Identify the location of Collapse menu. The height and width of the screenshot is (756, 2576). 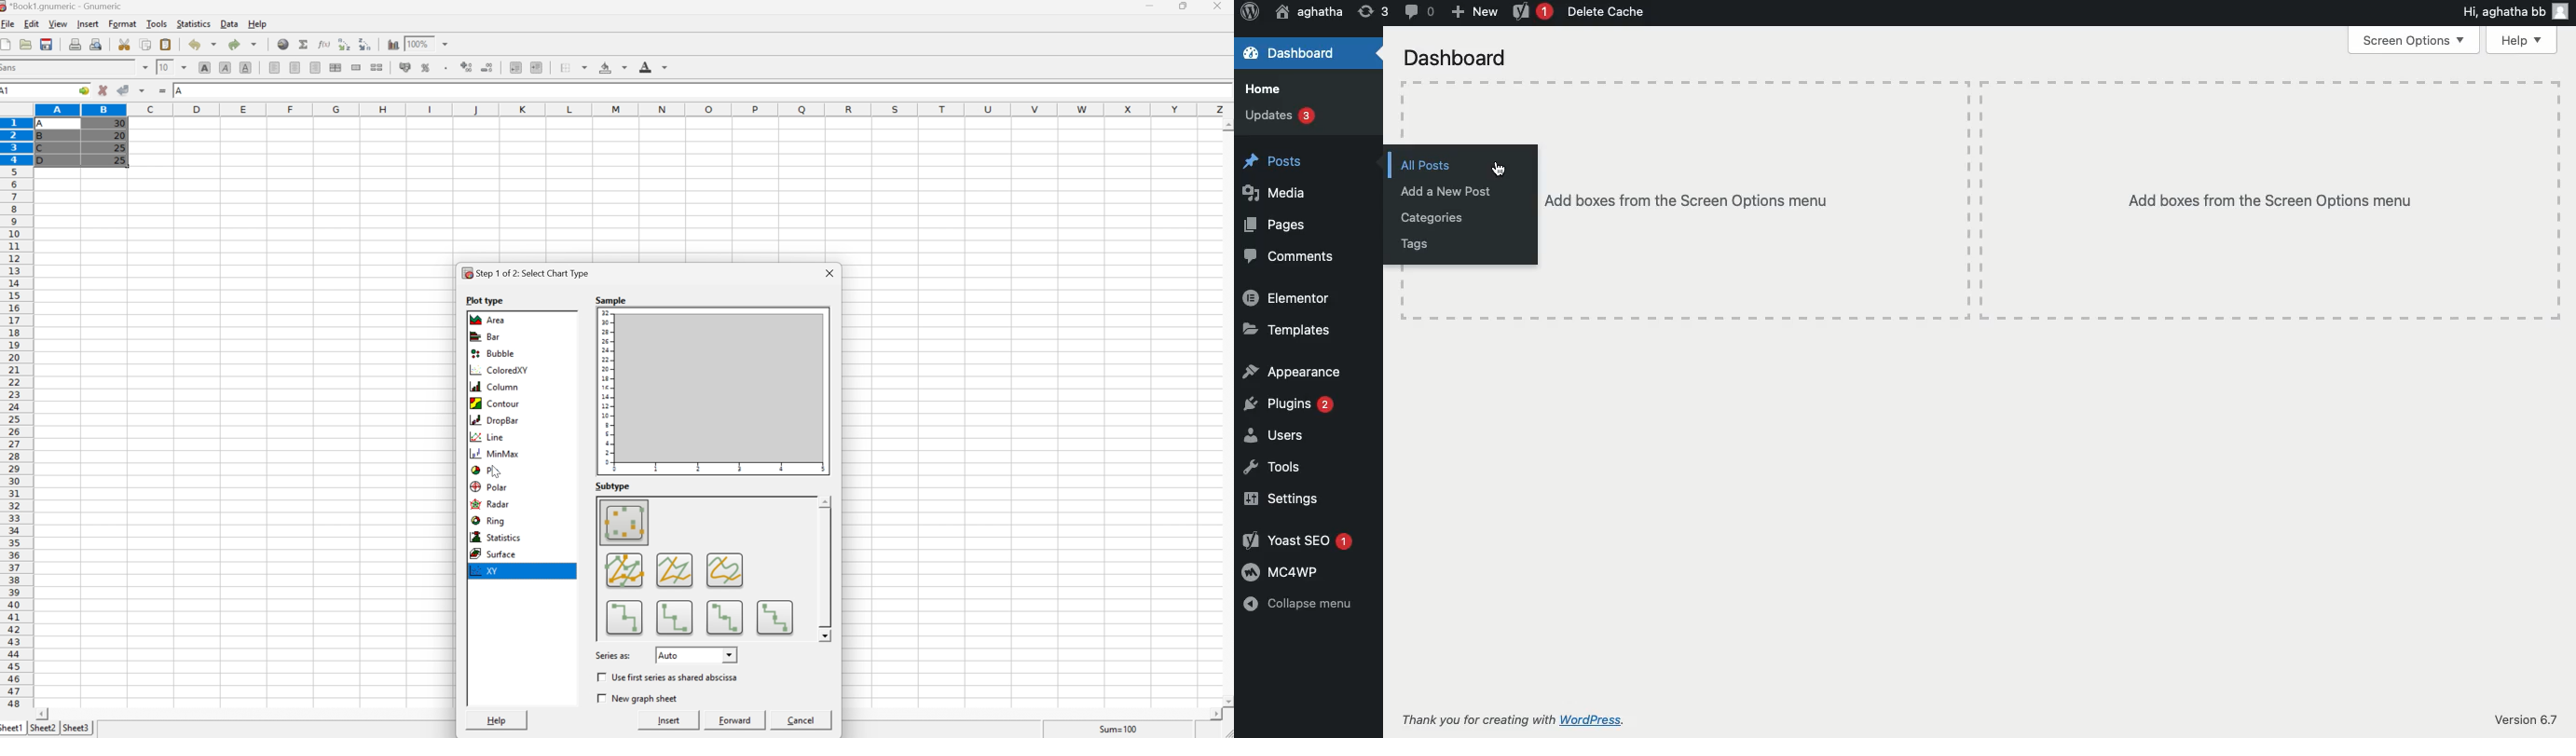
(1299, 606).